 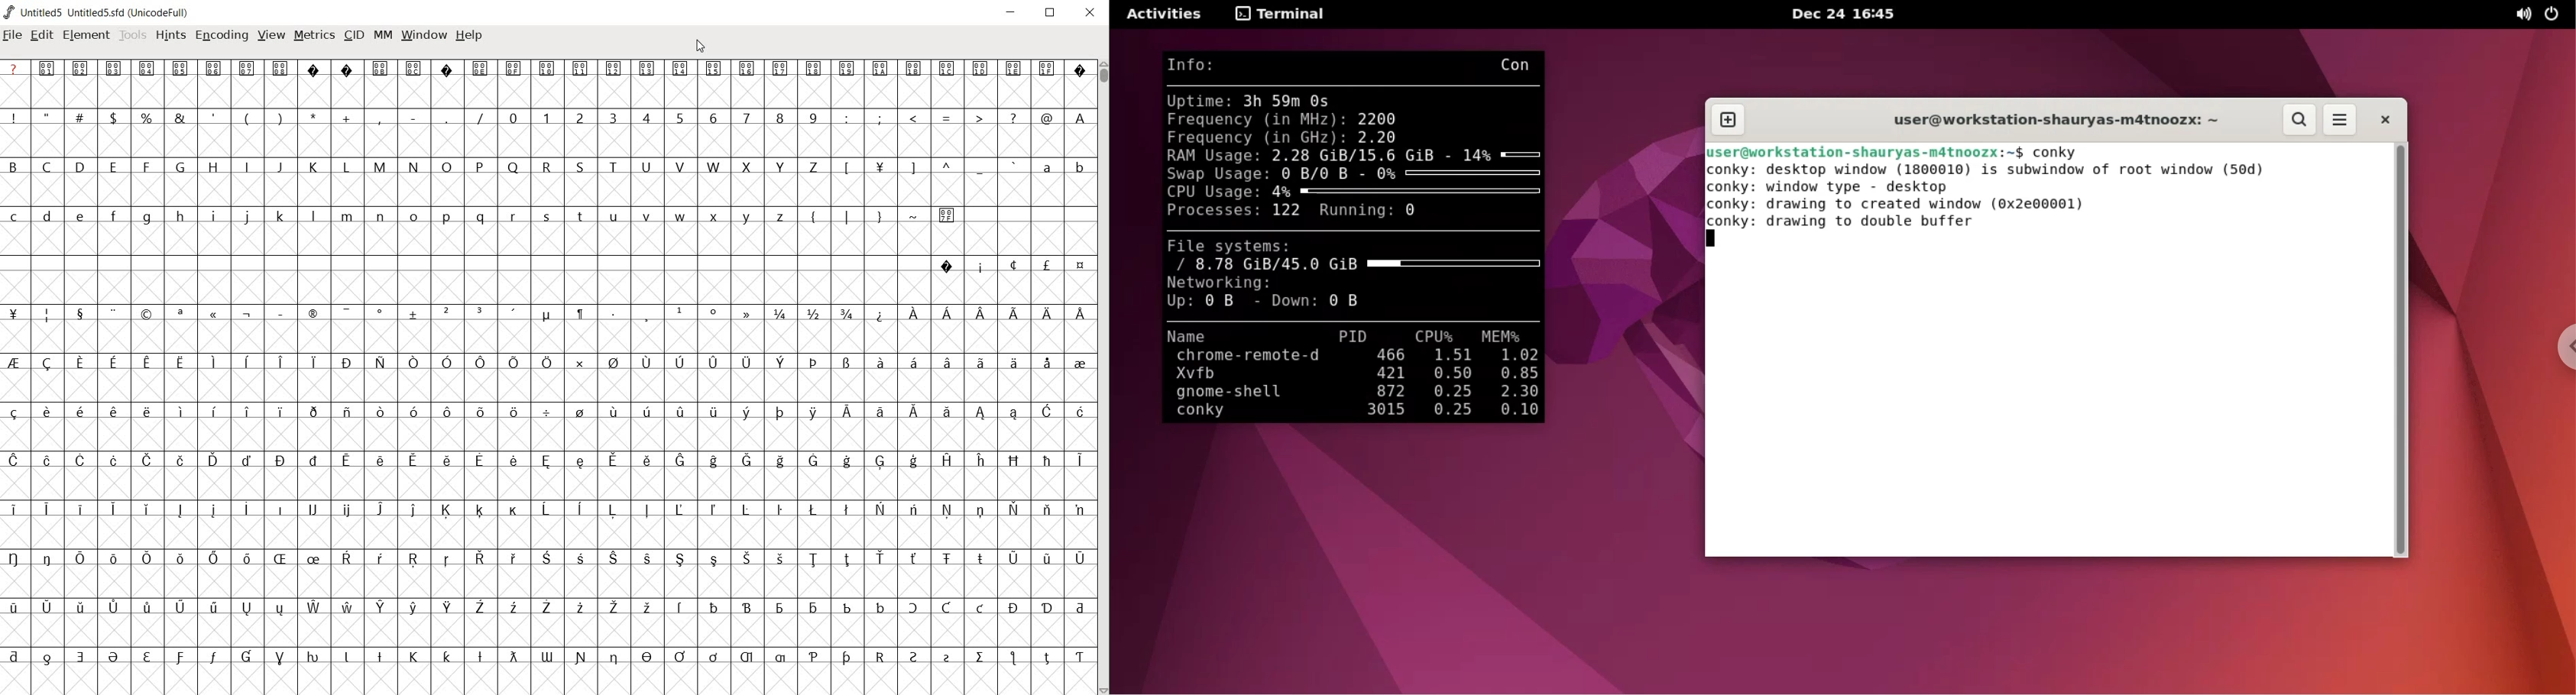 I want to click on , so click(x=282, y=69).